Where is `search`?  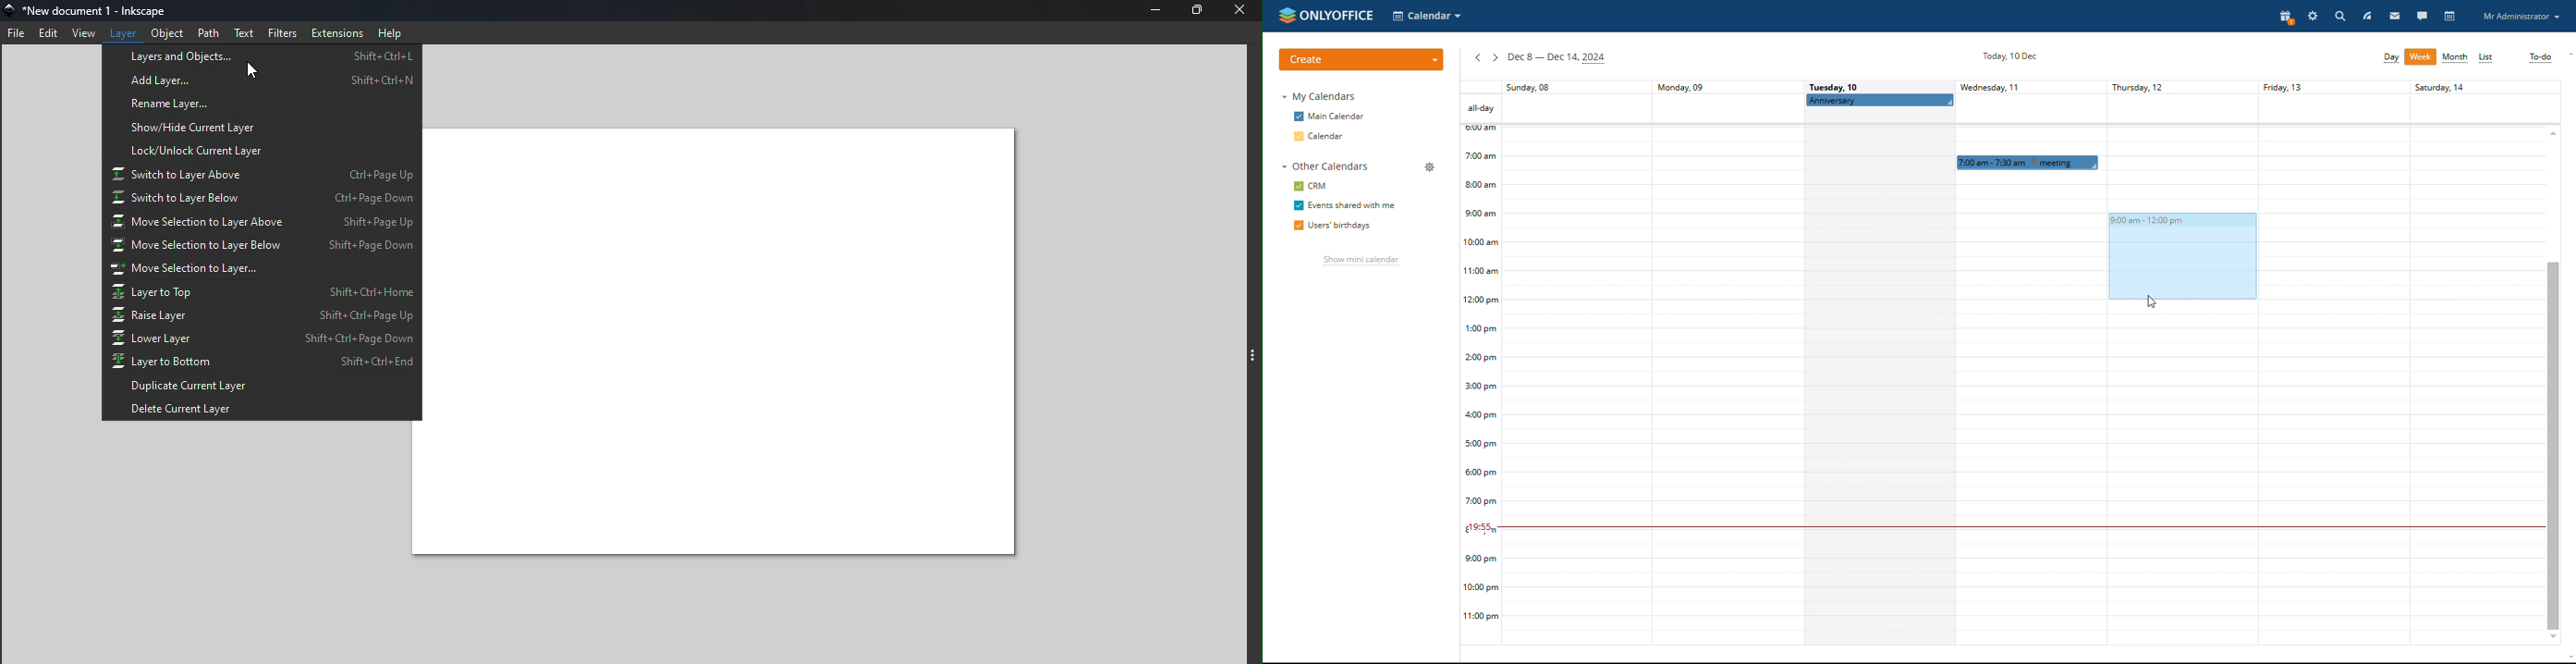
search is located at coordinates (2339, 16).